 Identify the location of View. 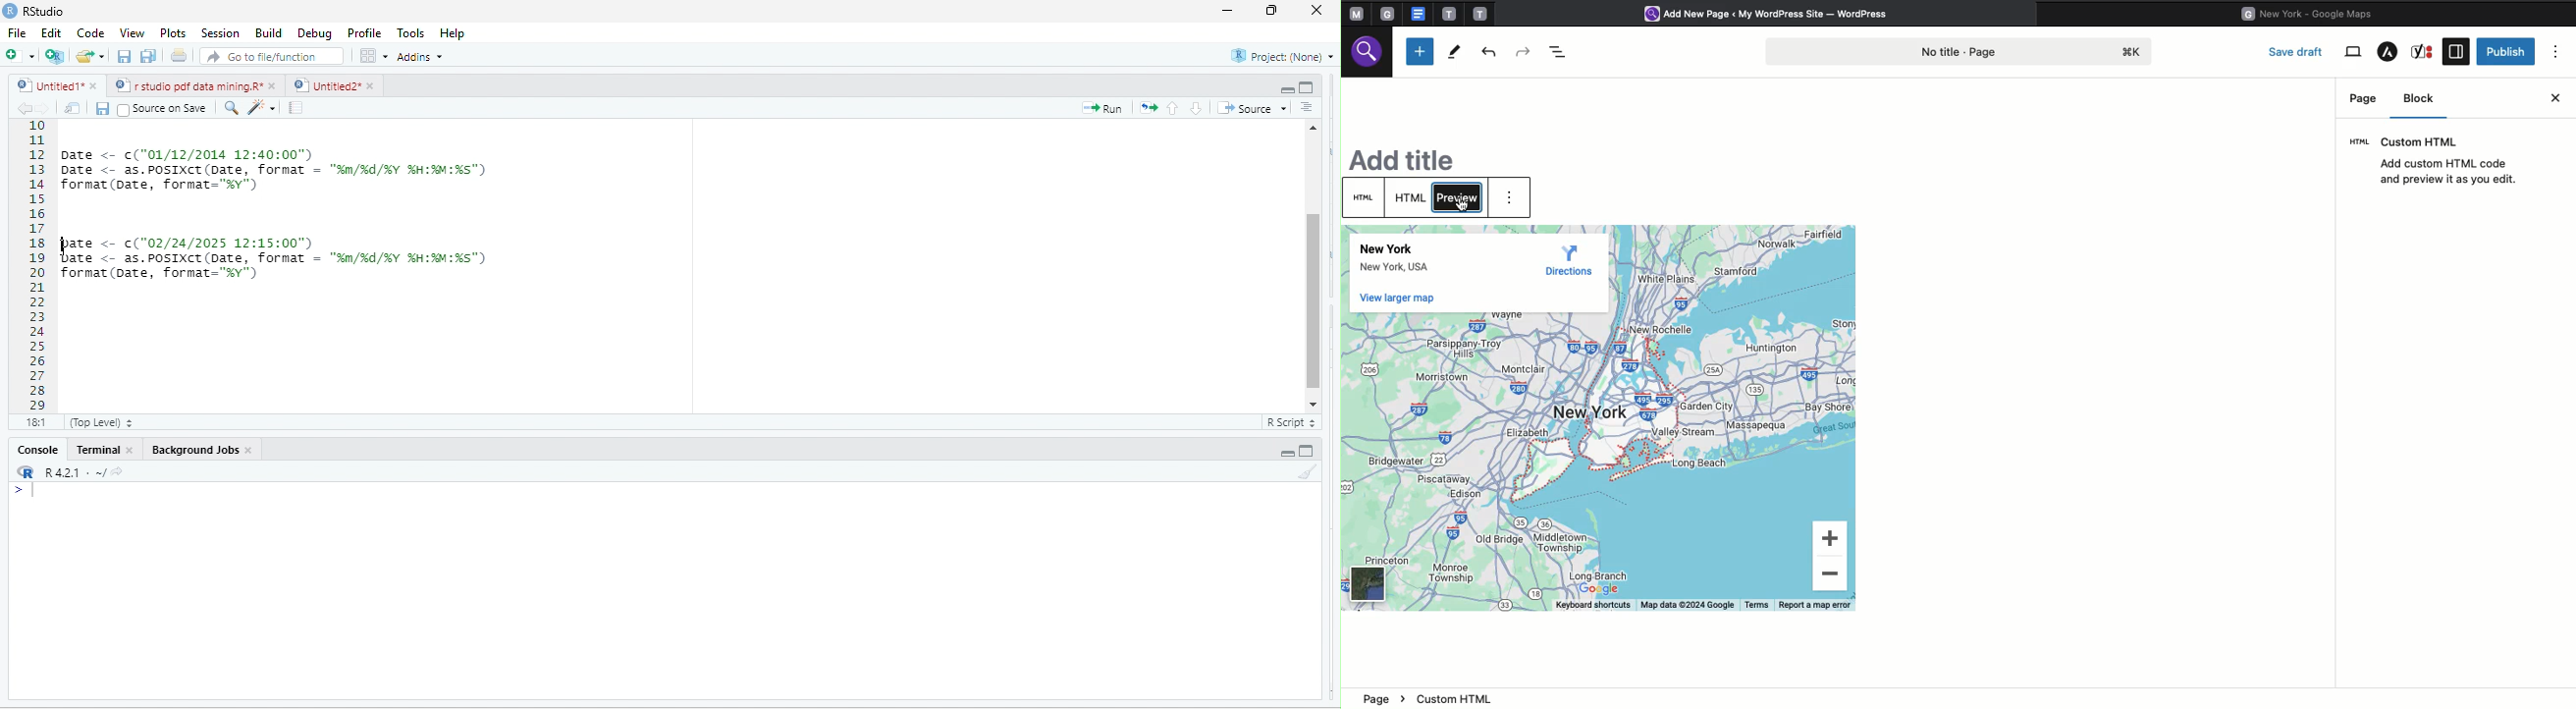
(132, 32).